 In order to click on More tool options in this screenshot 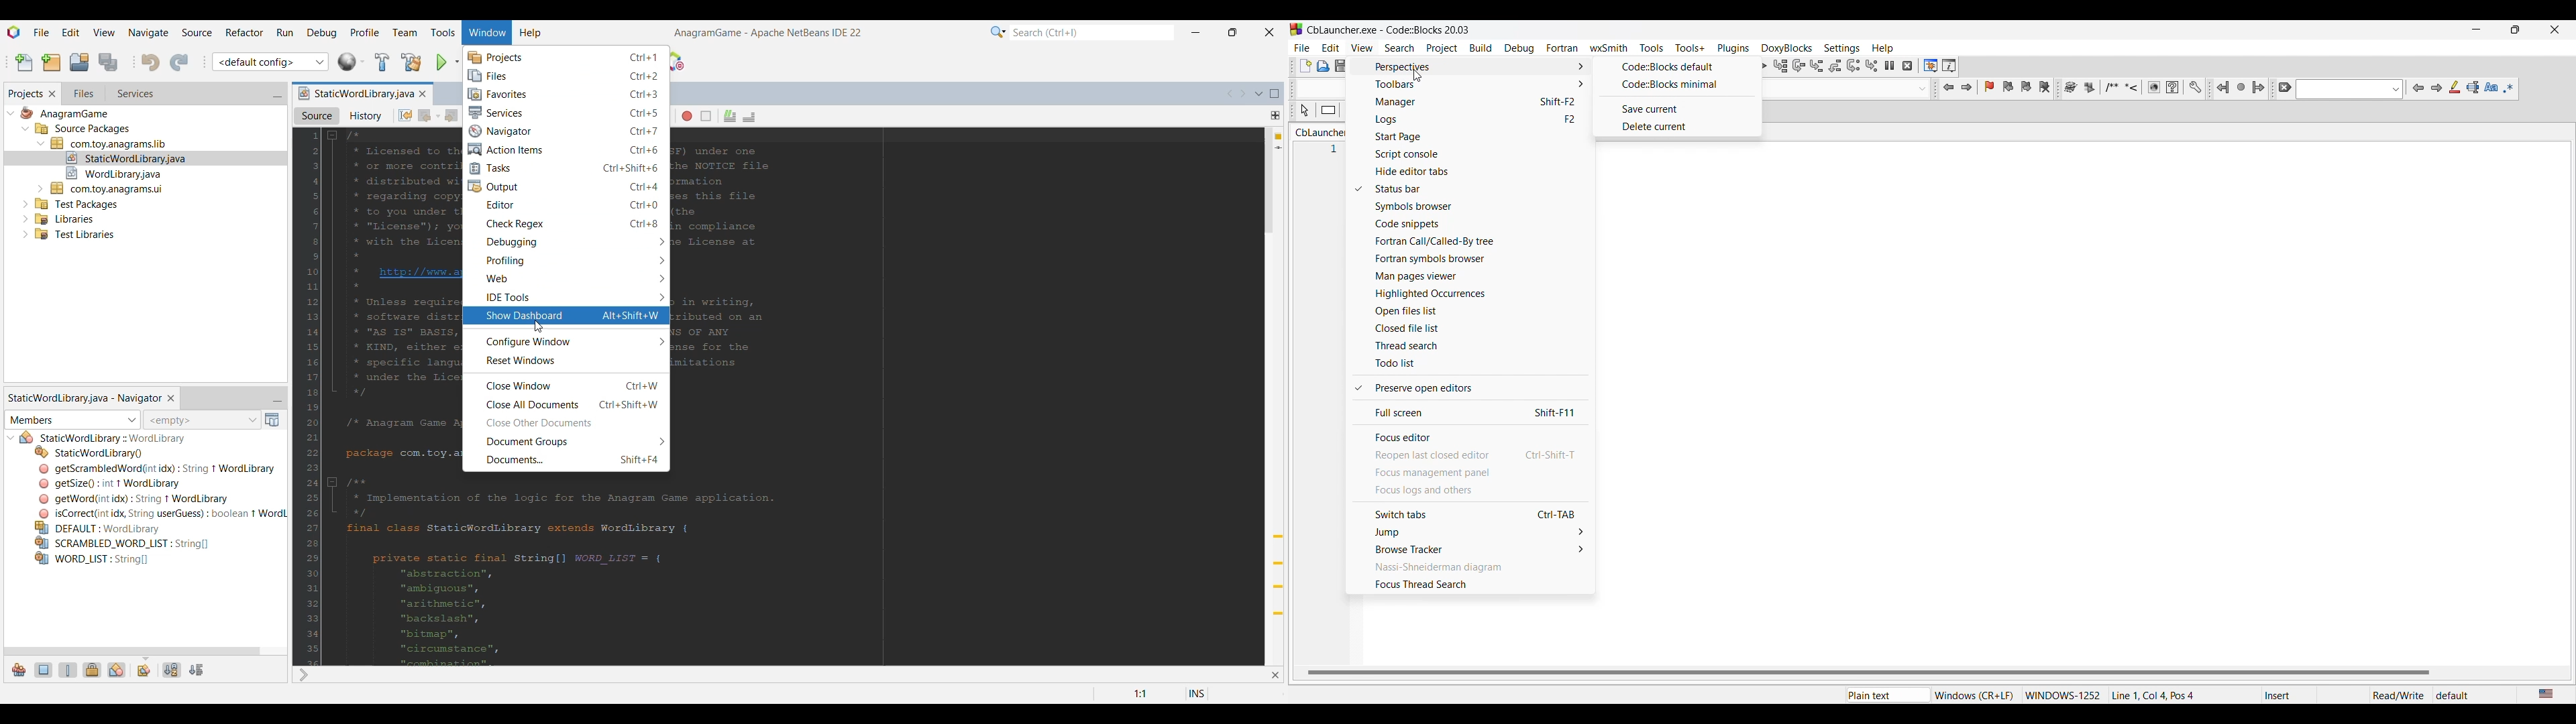, I will do `click(2133, 87)`.